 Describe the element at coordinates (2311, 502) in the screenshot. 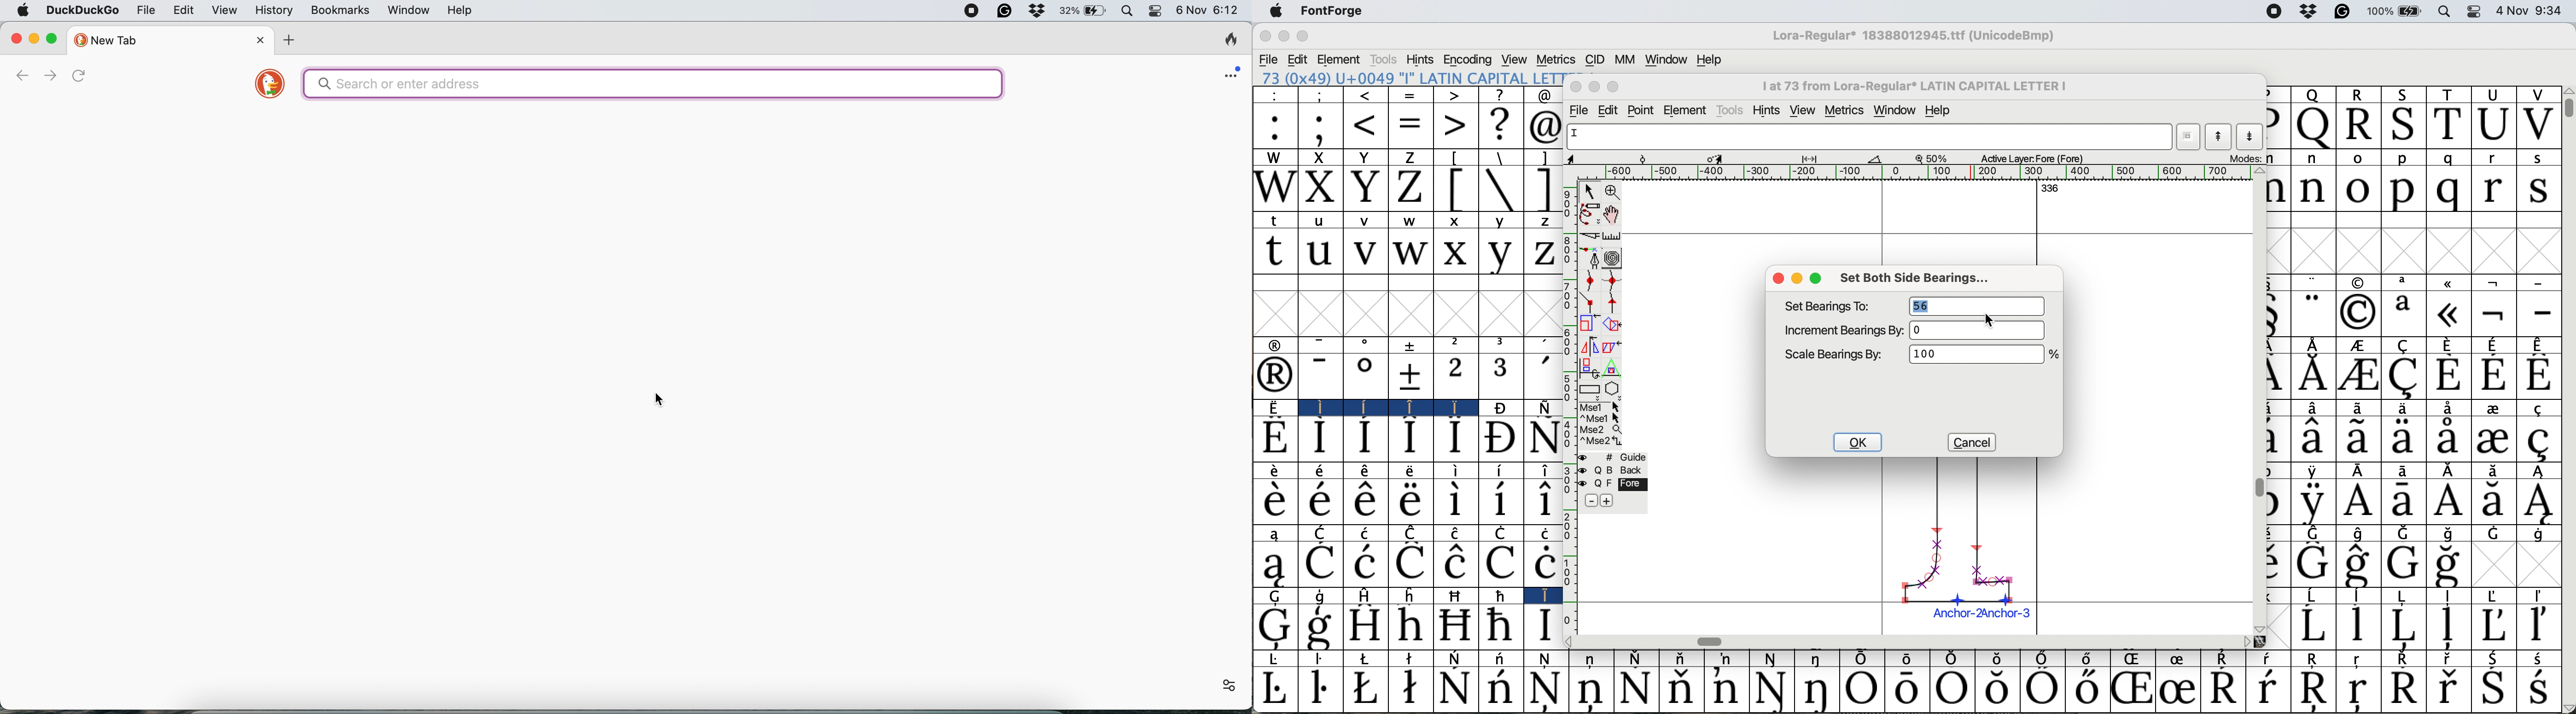

I see `Symbol` at that location.